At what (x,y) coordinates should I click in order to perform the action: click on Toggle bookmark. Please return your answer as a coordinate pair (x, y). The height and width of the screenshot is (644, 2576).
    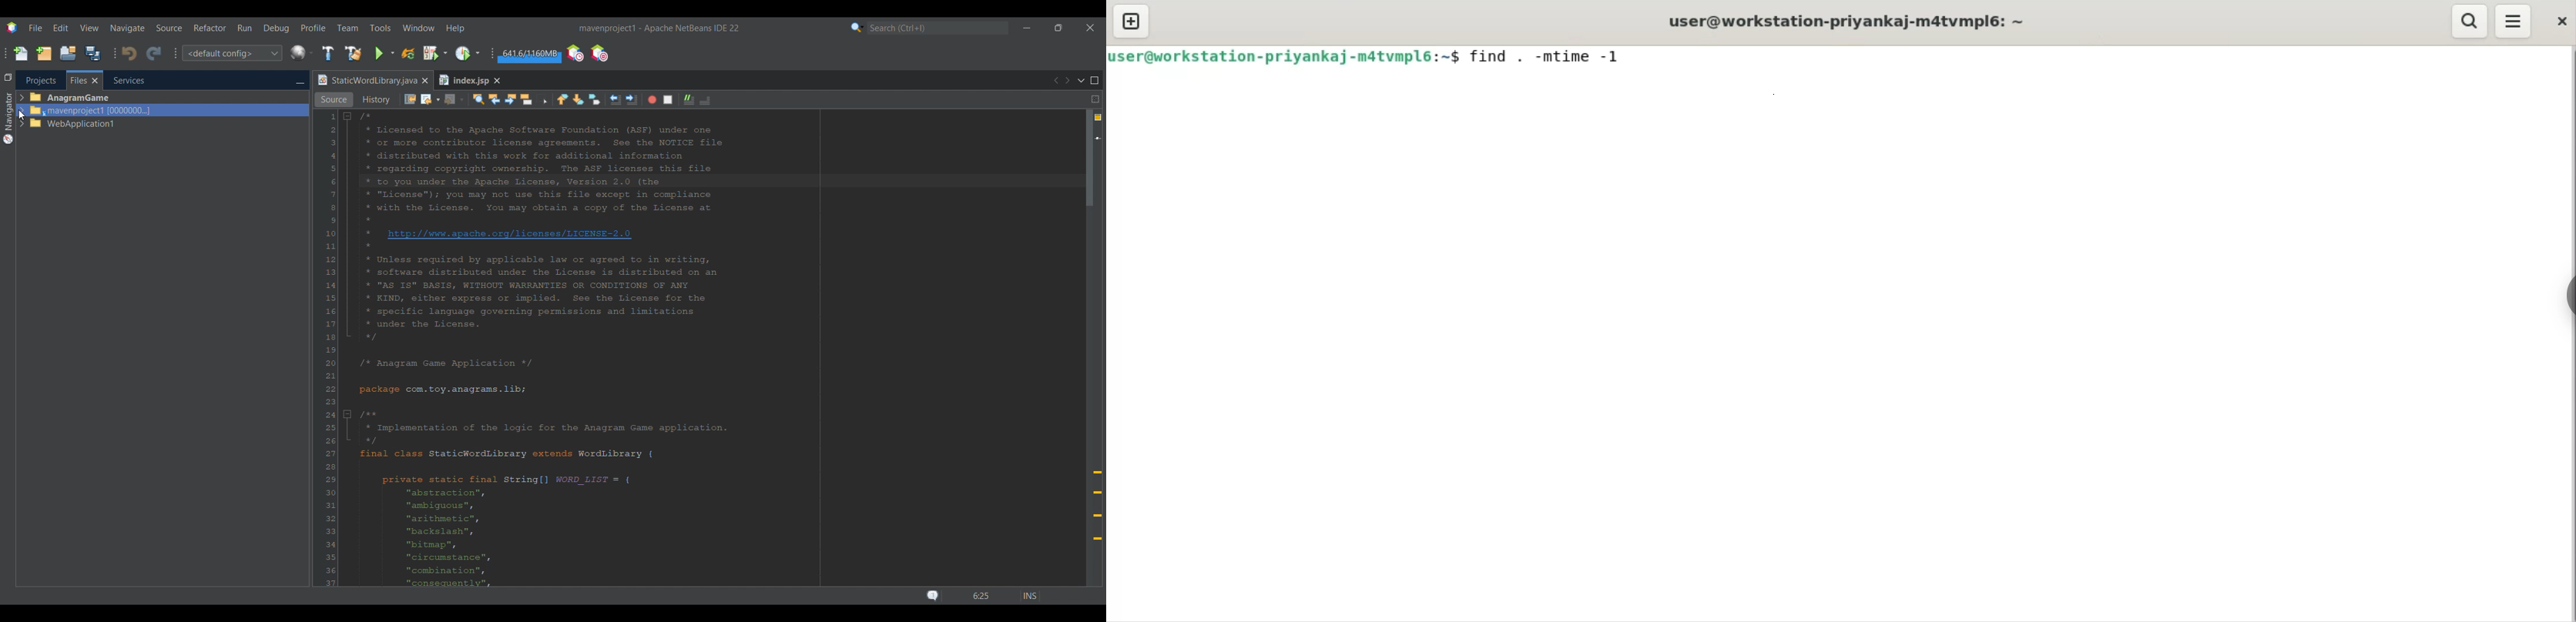
    Looking at the image, I should click on (595, 99).